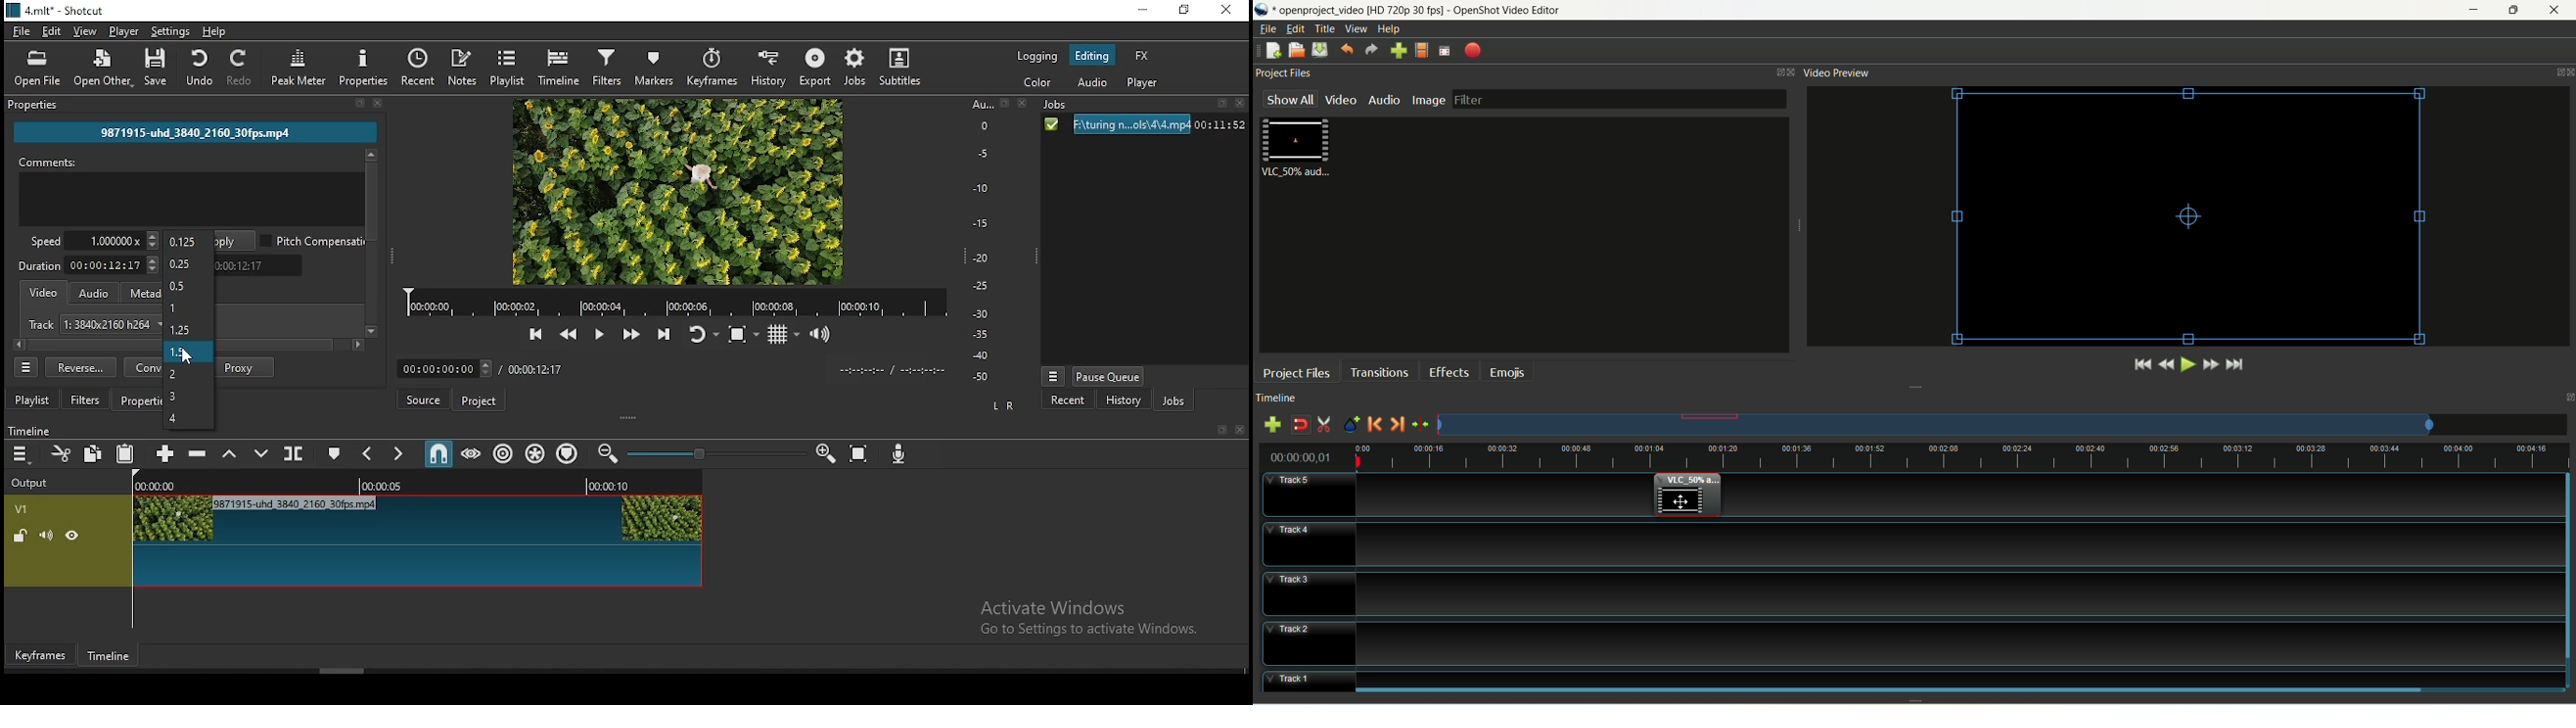 The image size is (2576, 728). Describe the element at coordinates (782, 337) in the screenshot. I see `toggle grids display` at that location.